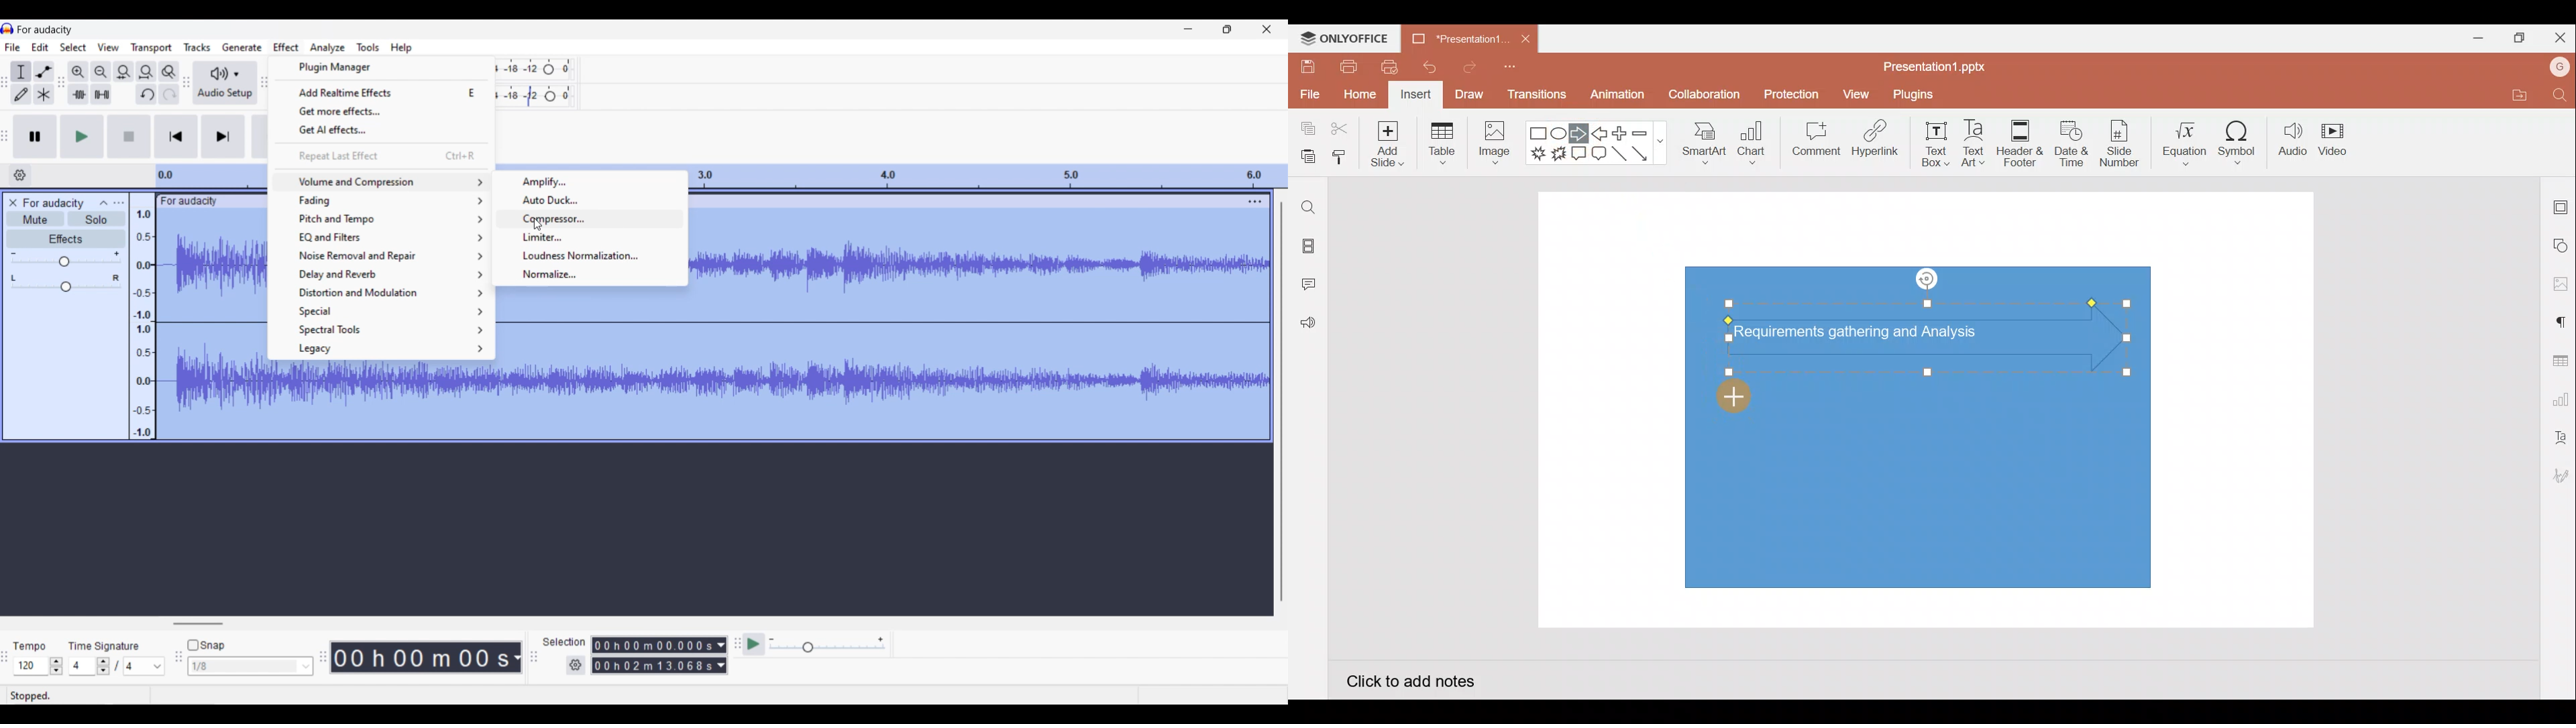 The width and height of the screenshot is (2576, 728). I want to click on Rounded Rectangular callout, so click(1599, 152).